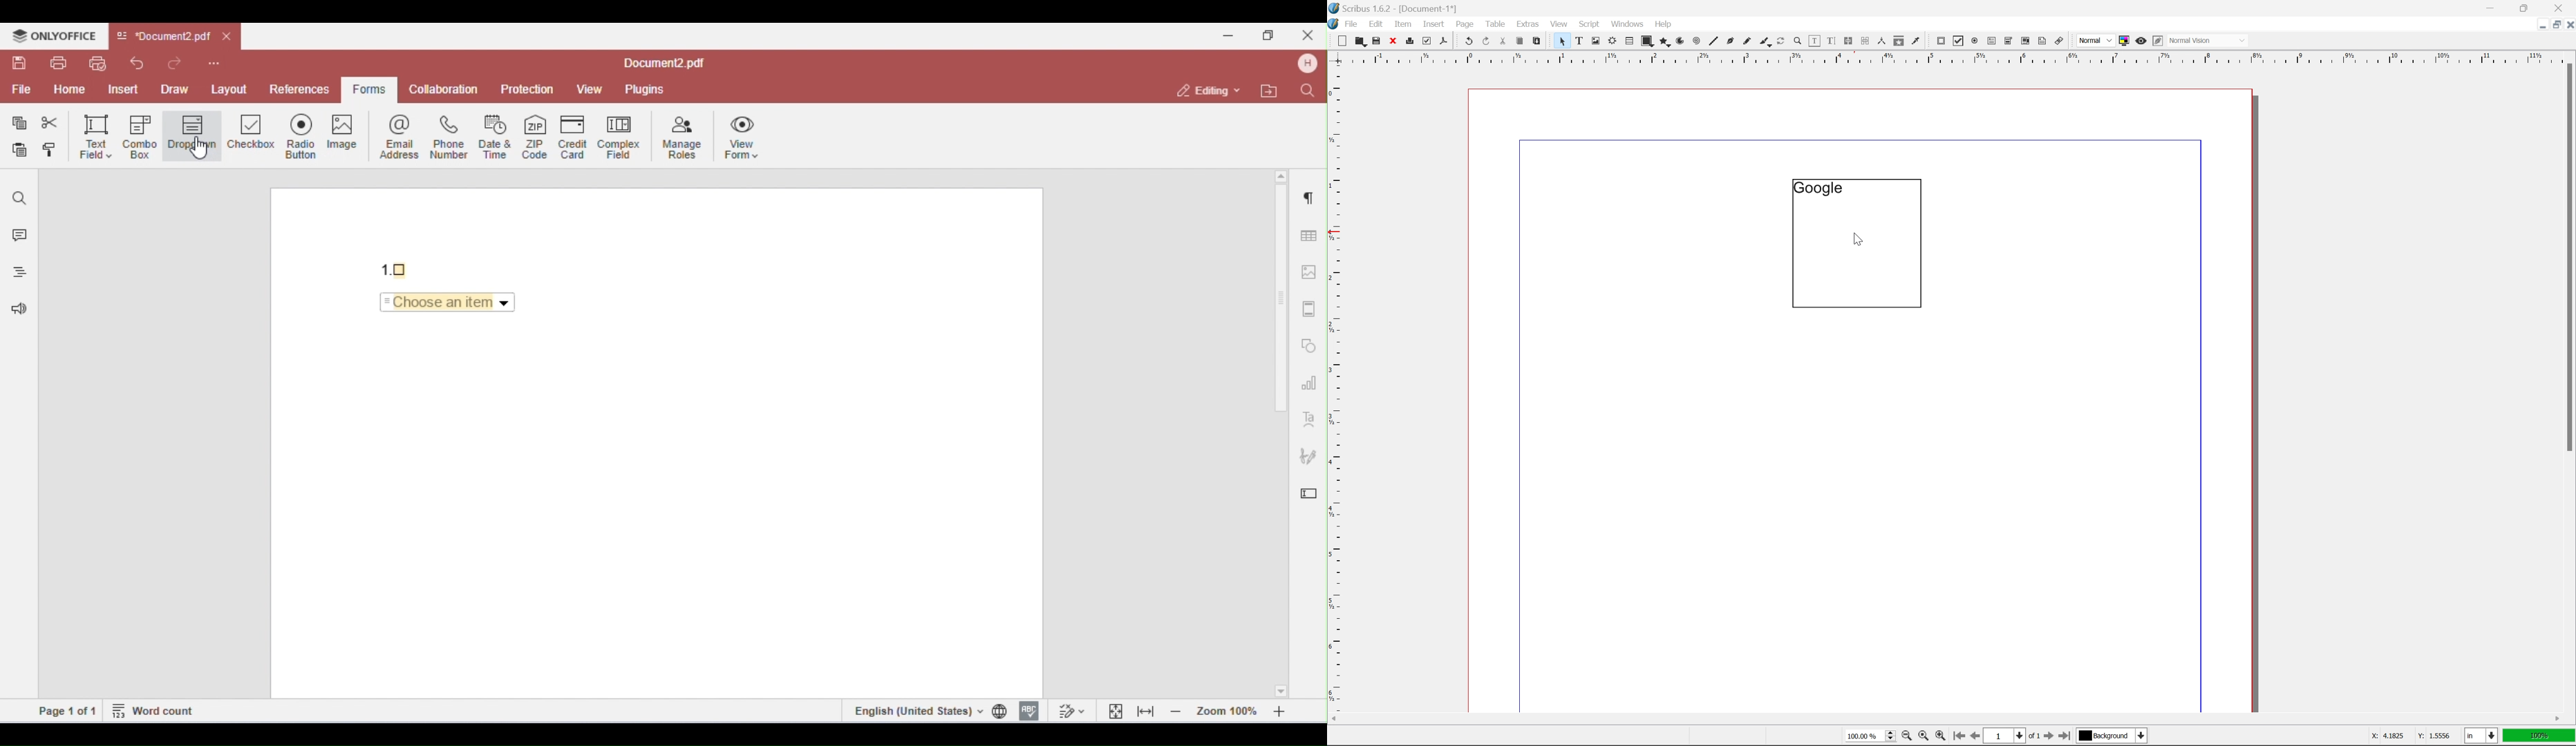 Image resolution: width=2576 pixels, height=756 pixels. What do you see at coordinates (1648, 41) in the screenshot?
I see `shape` at bounding box center [1648, 41].